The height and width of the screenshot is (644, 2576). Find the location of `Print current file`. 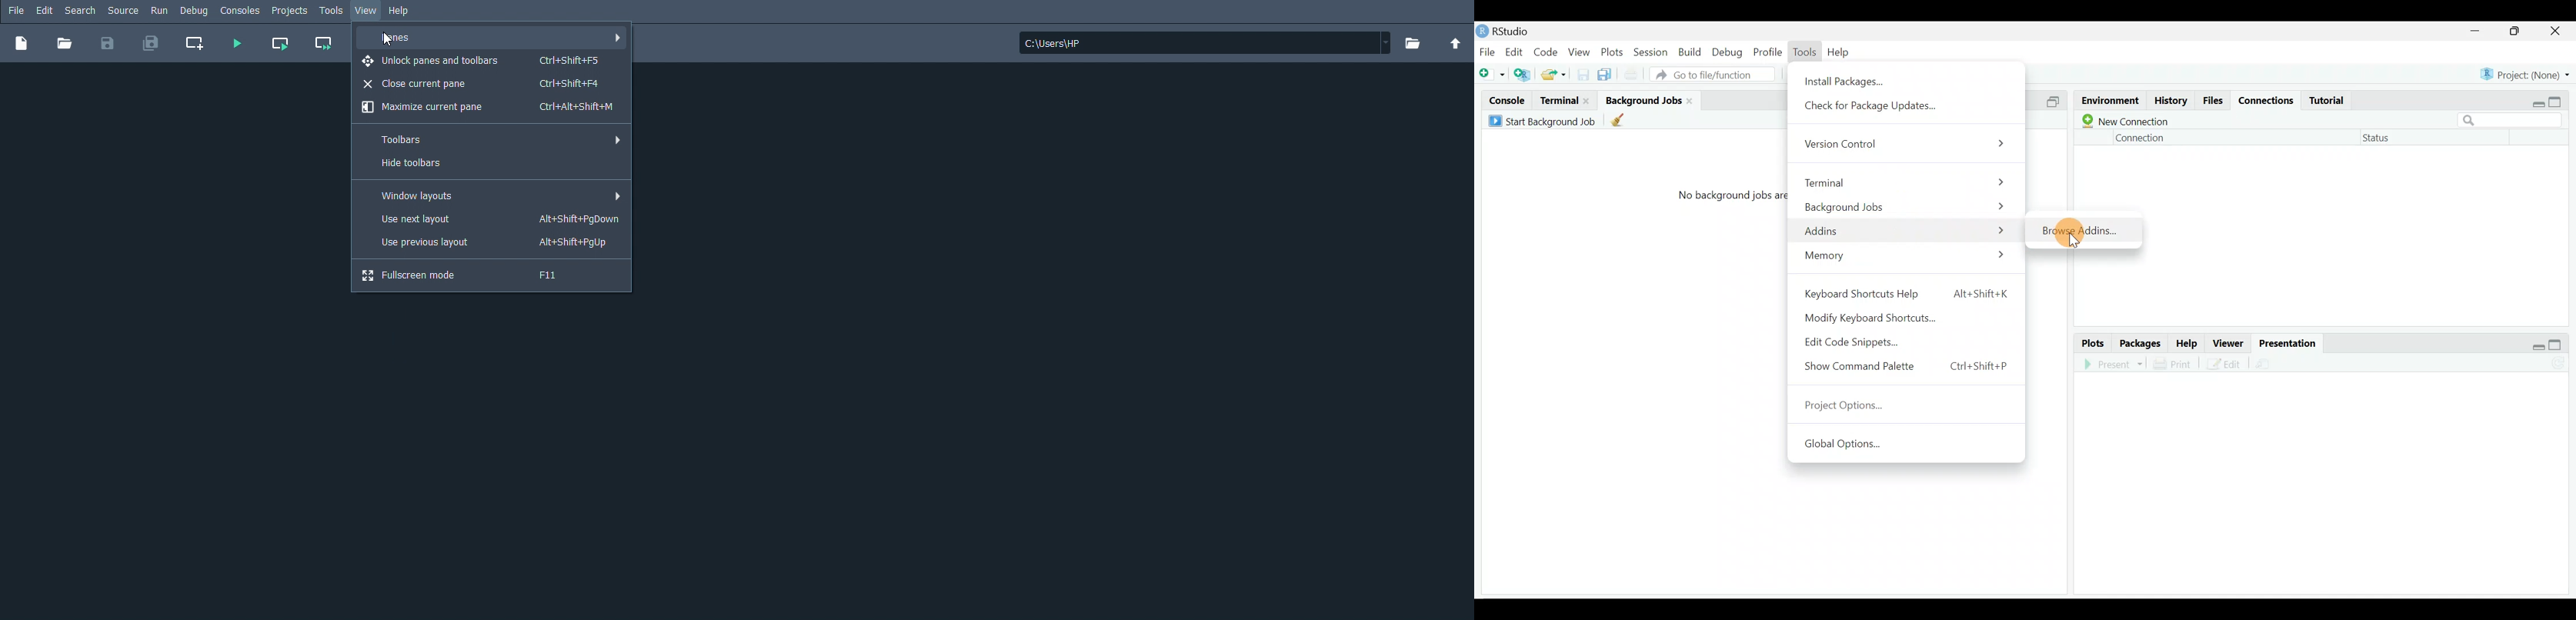

Print current file is located at coordinates (1633, 75).